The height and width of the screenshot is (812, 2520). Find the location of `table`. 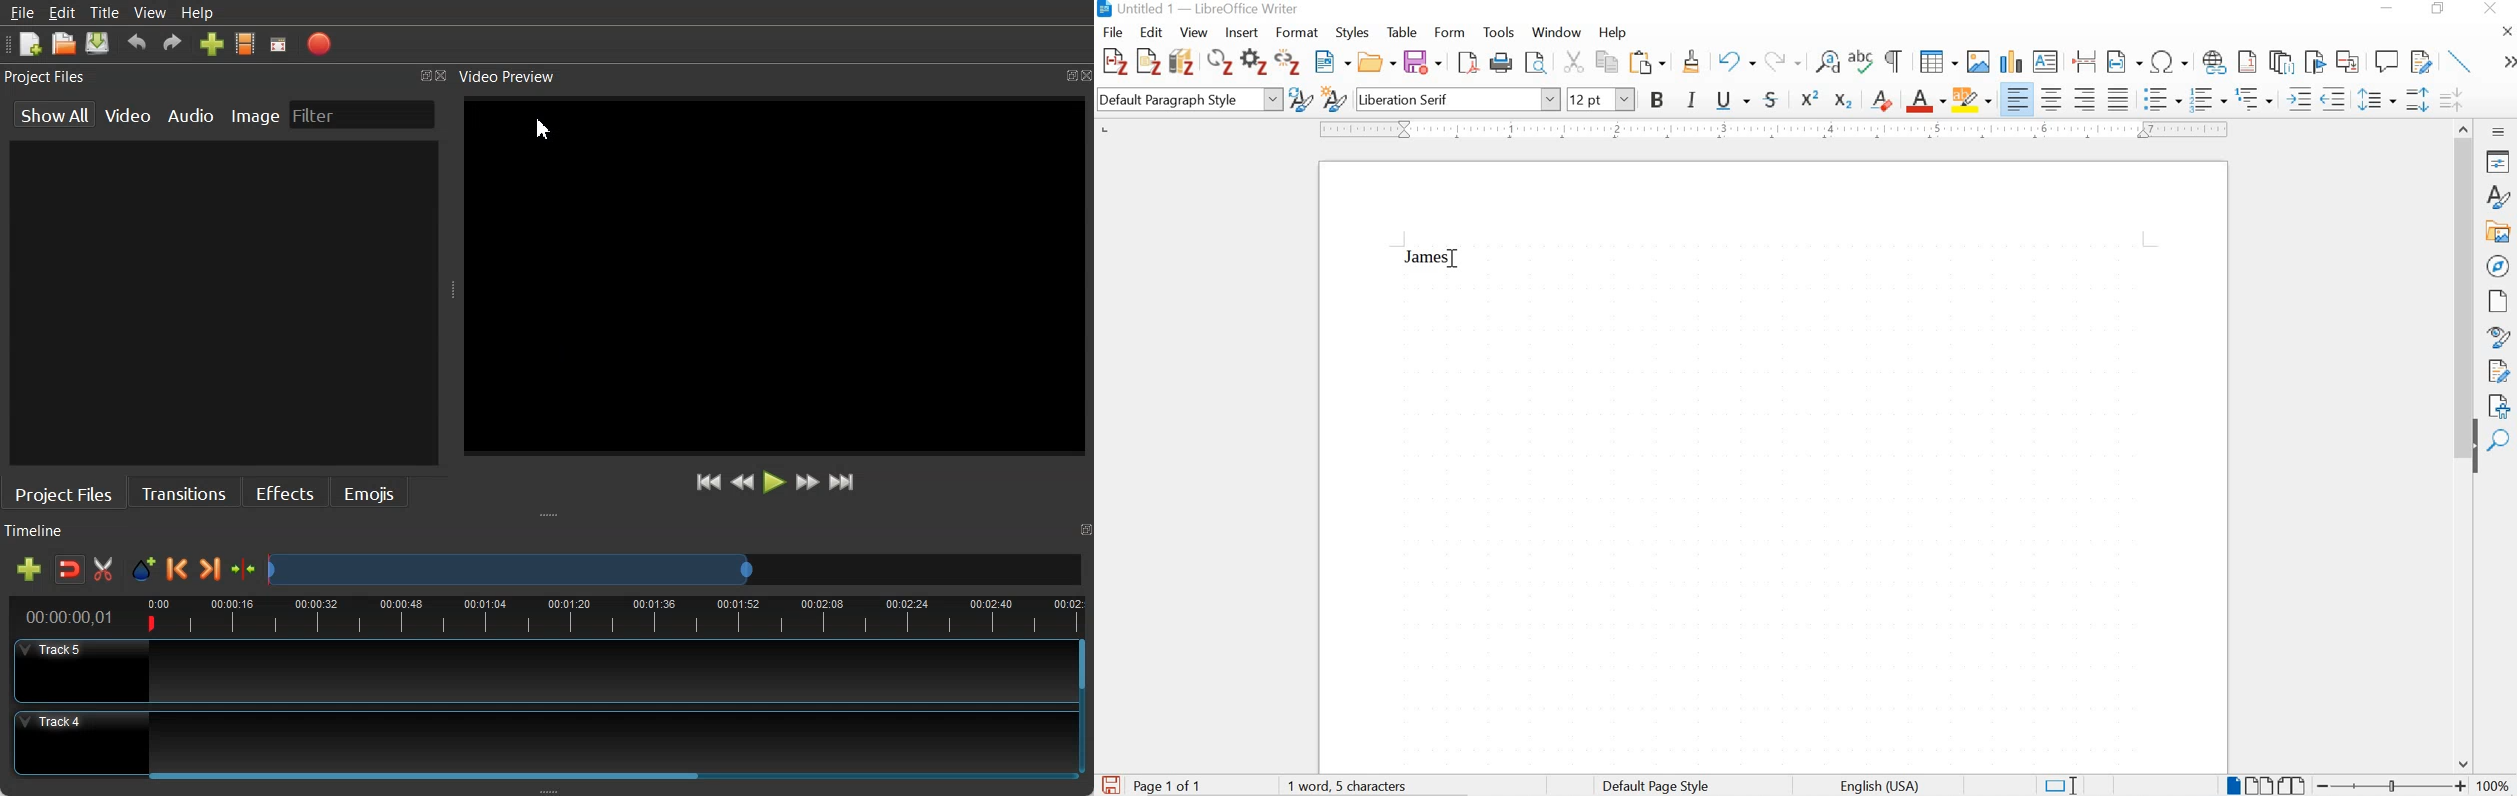

table is located at coordinates (1402, 32).